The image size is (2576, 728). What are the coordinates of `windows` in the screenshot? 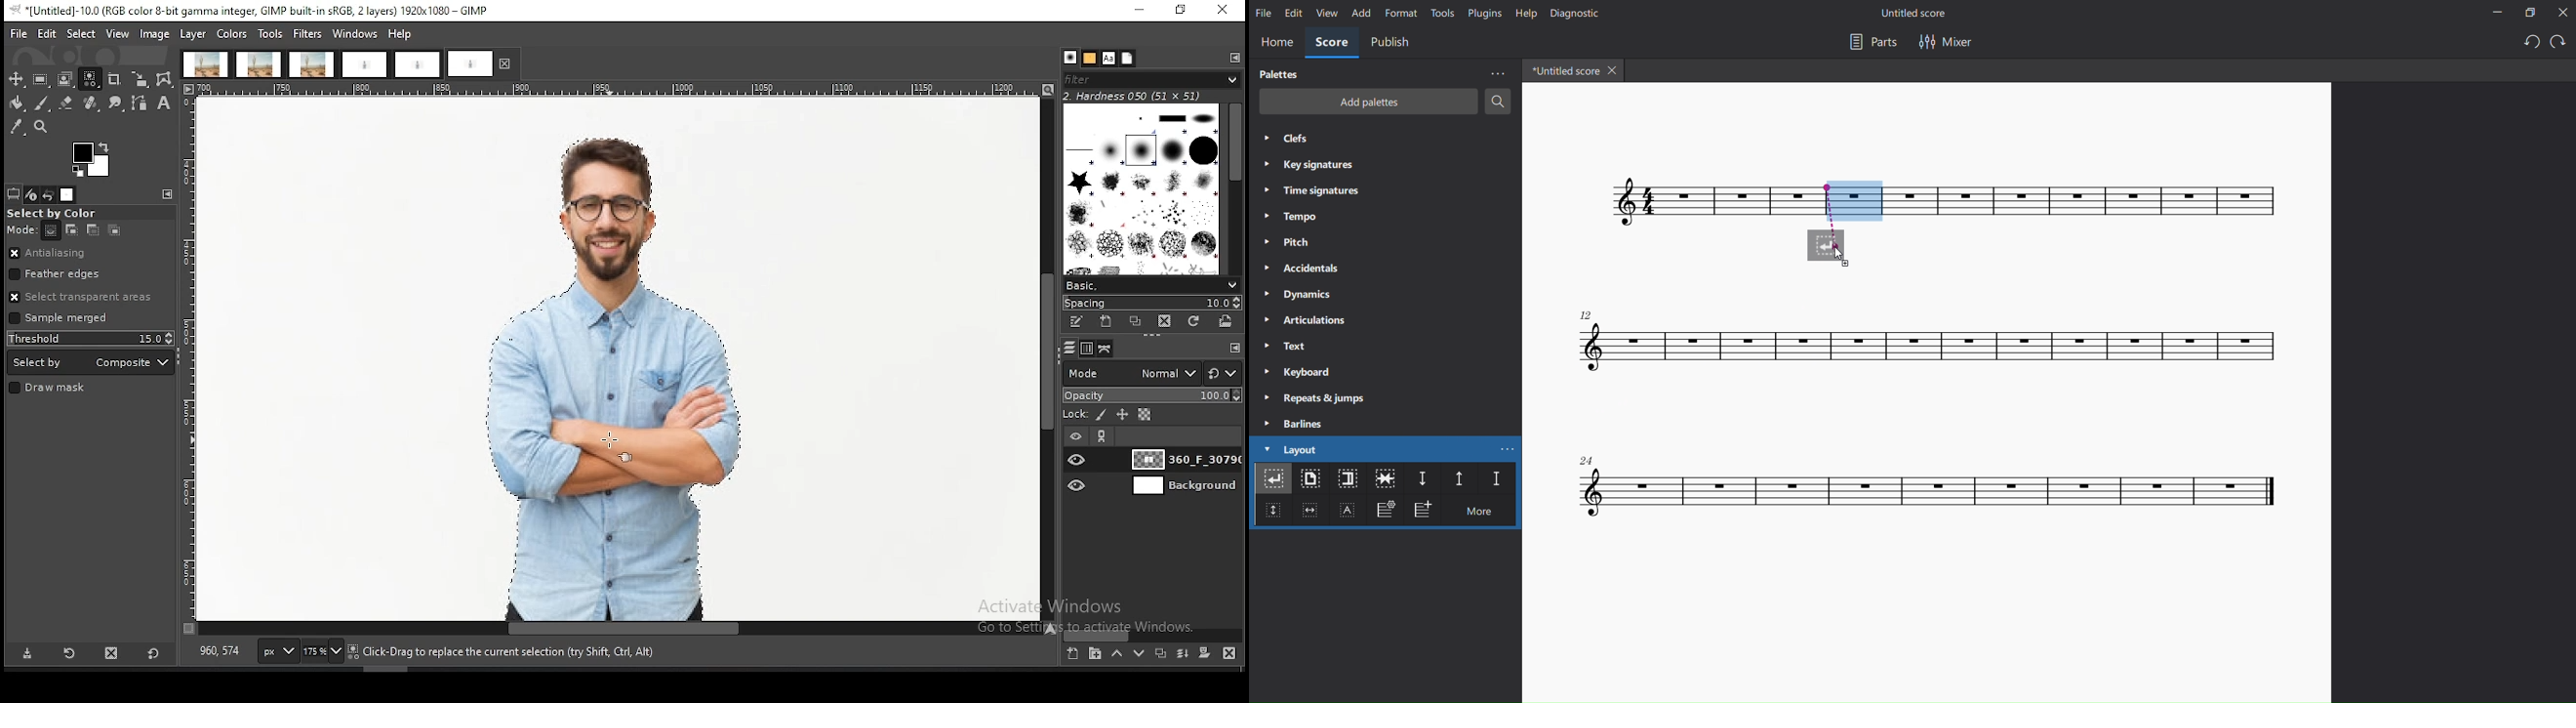 It's located at (355, 34).